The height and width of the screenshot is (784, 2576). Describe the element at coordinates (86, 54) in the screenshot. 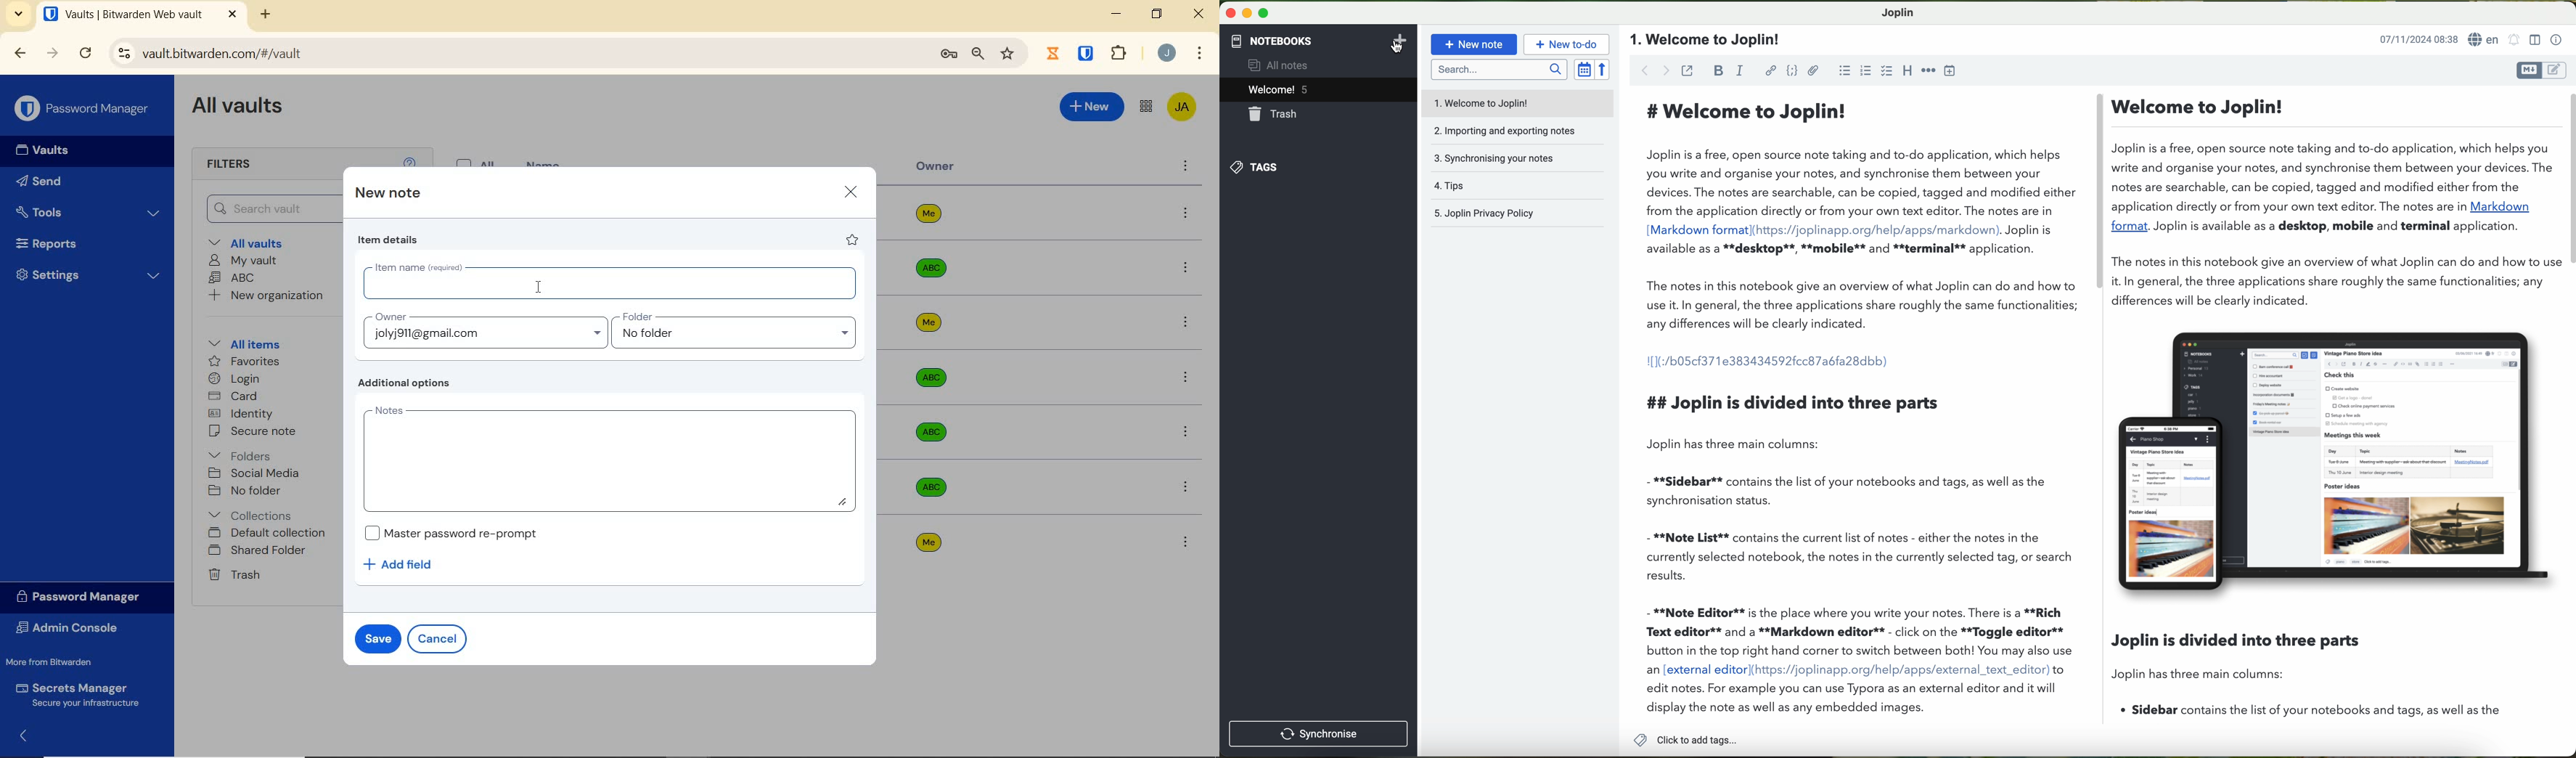

I see `RELOAD` at that location.